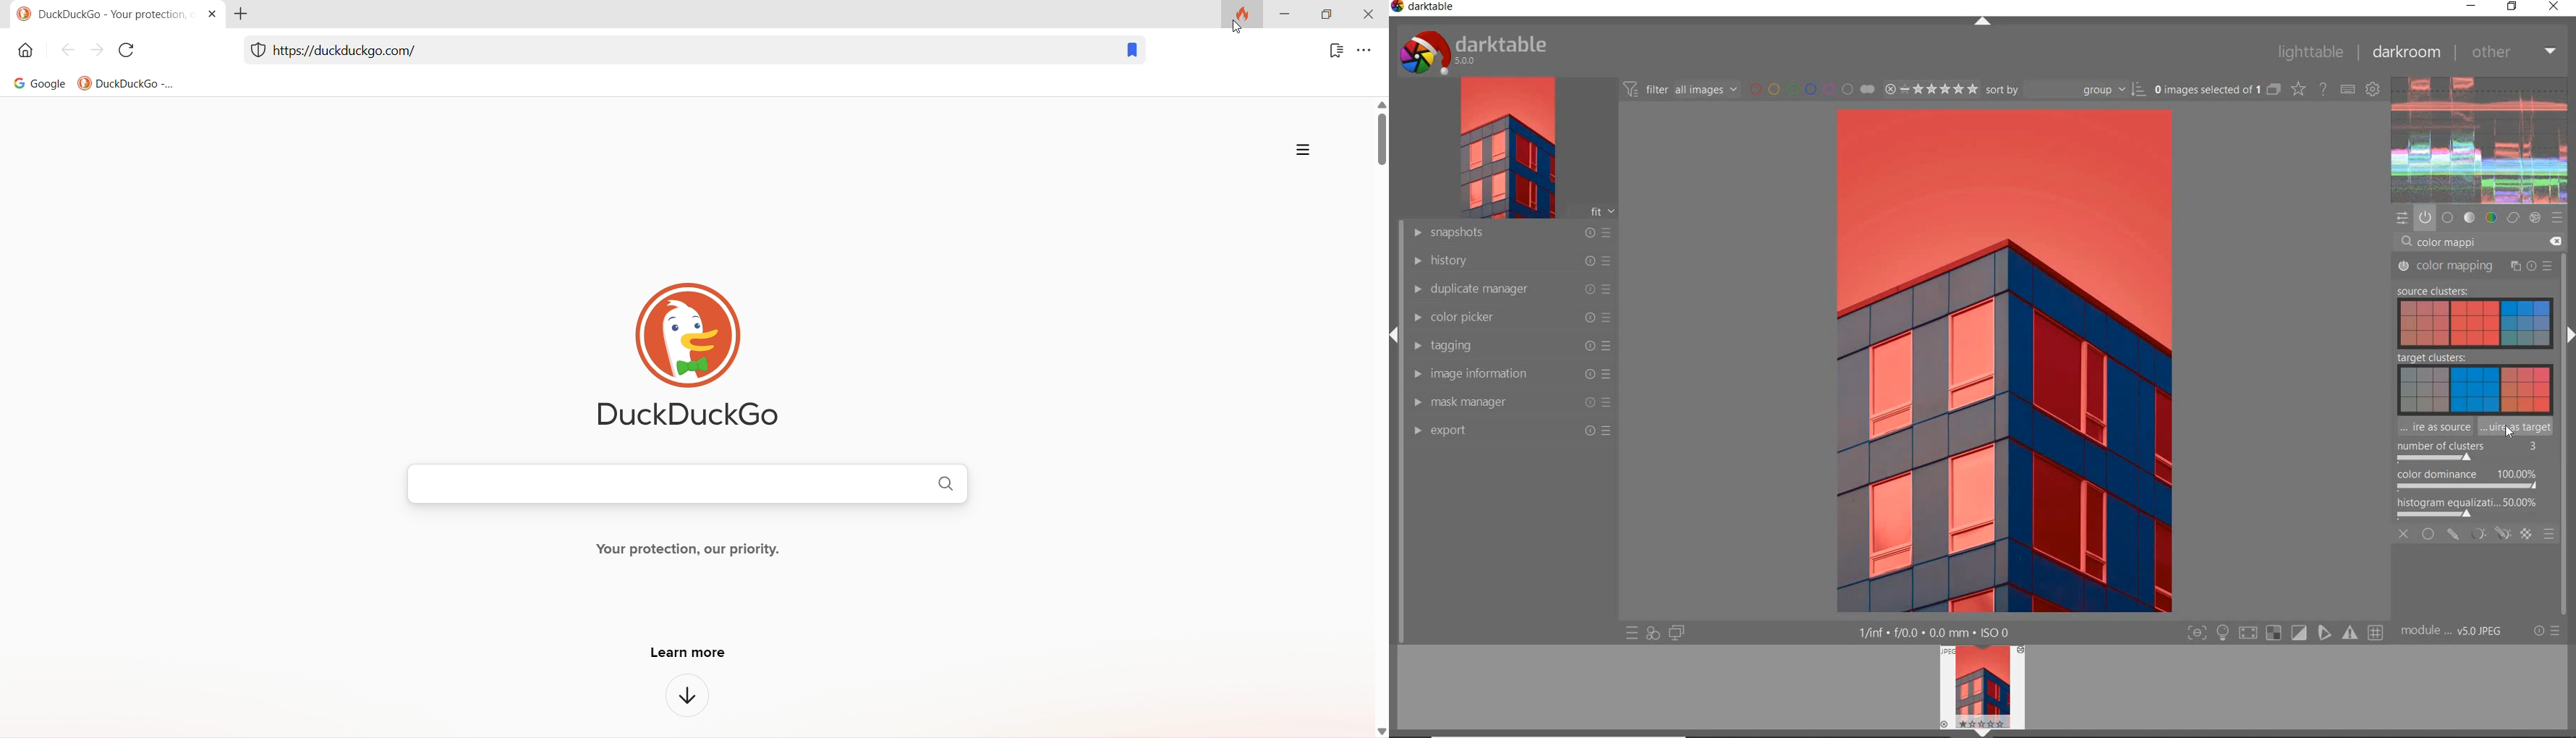  What do you see at coordinates (24, 54) in the screenshot?
I see `home` at bounding box center [24, 54].